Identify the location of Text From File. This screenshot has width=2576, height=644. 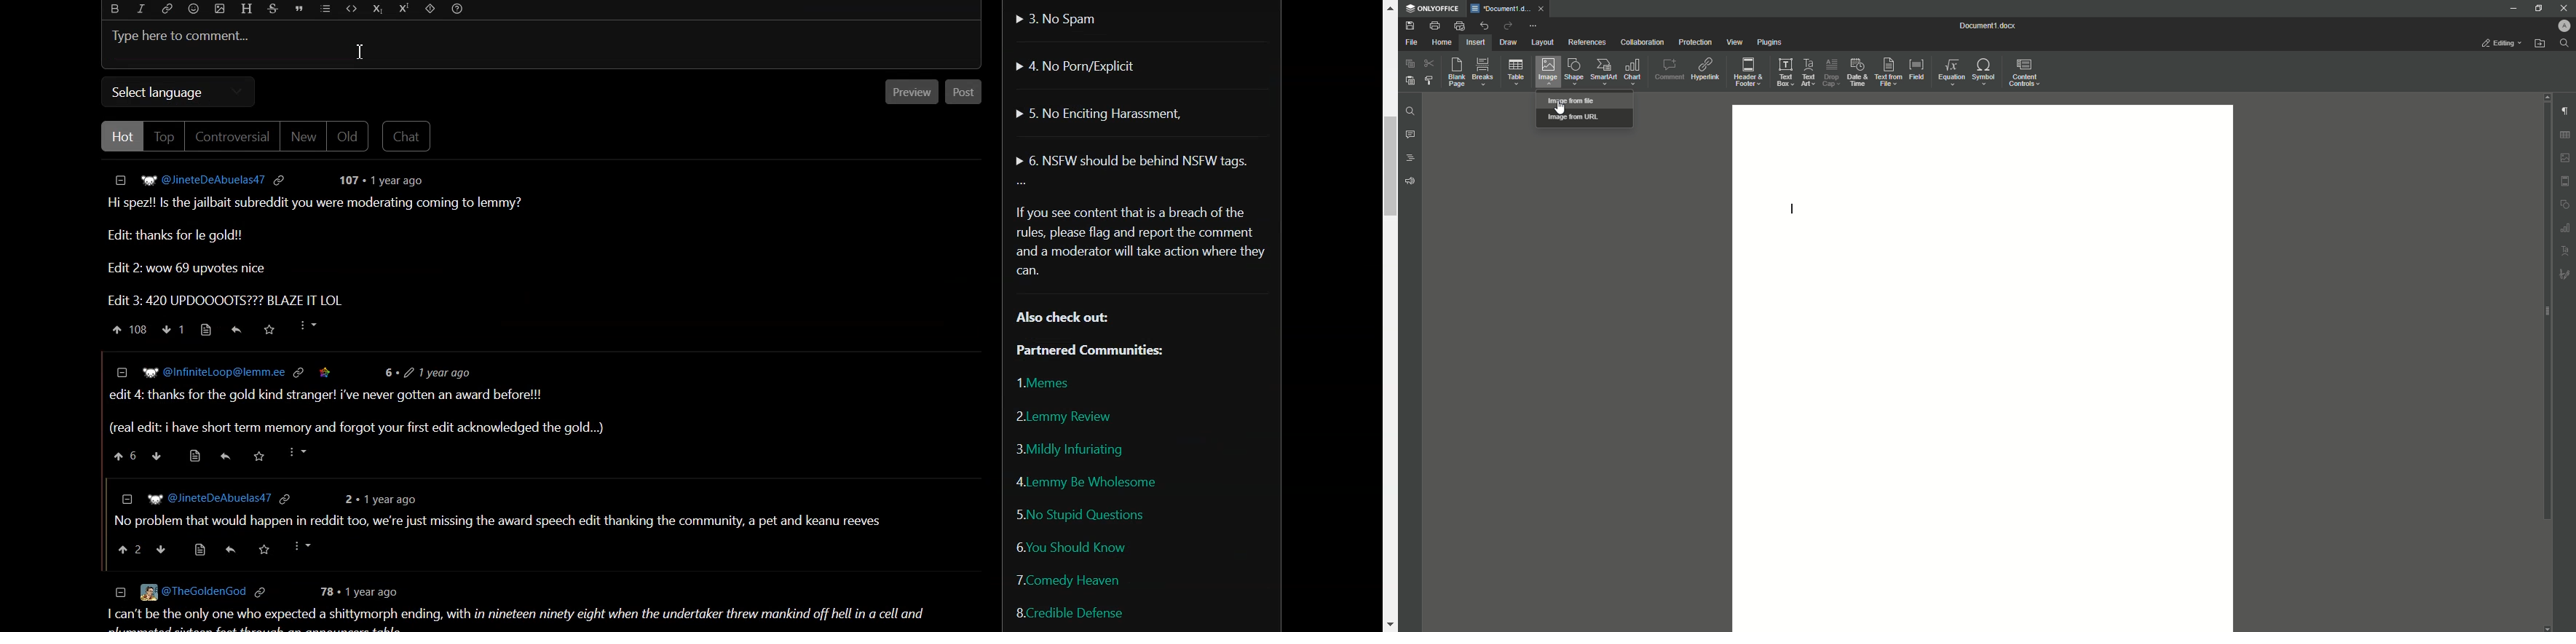
(1888, 72).